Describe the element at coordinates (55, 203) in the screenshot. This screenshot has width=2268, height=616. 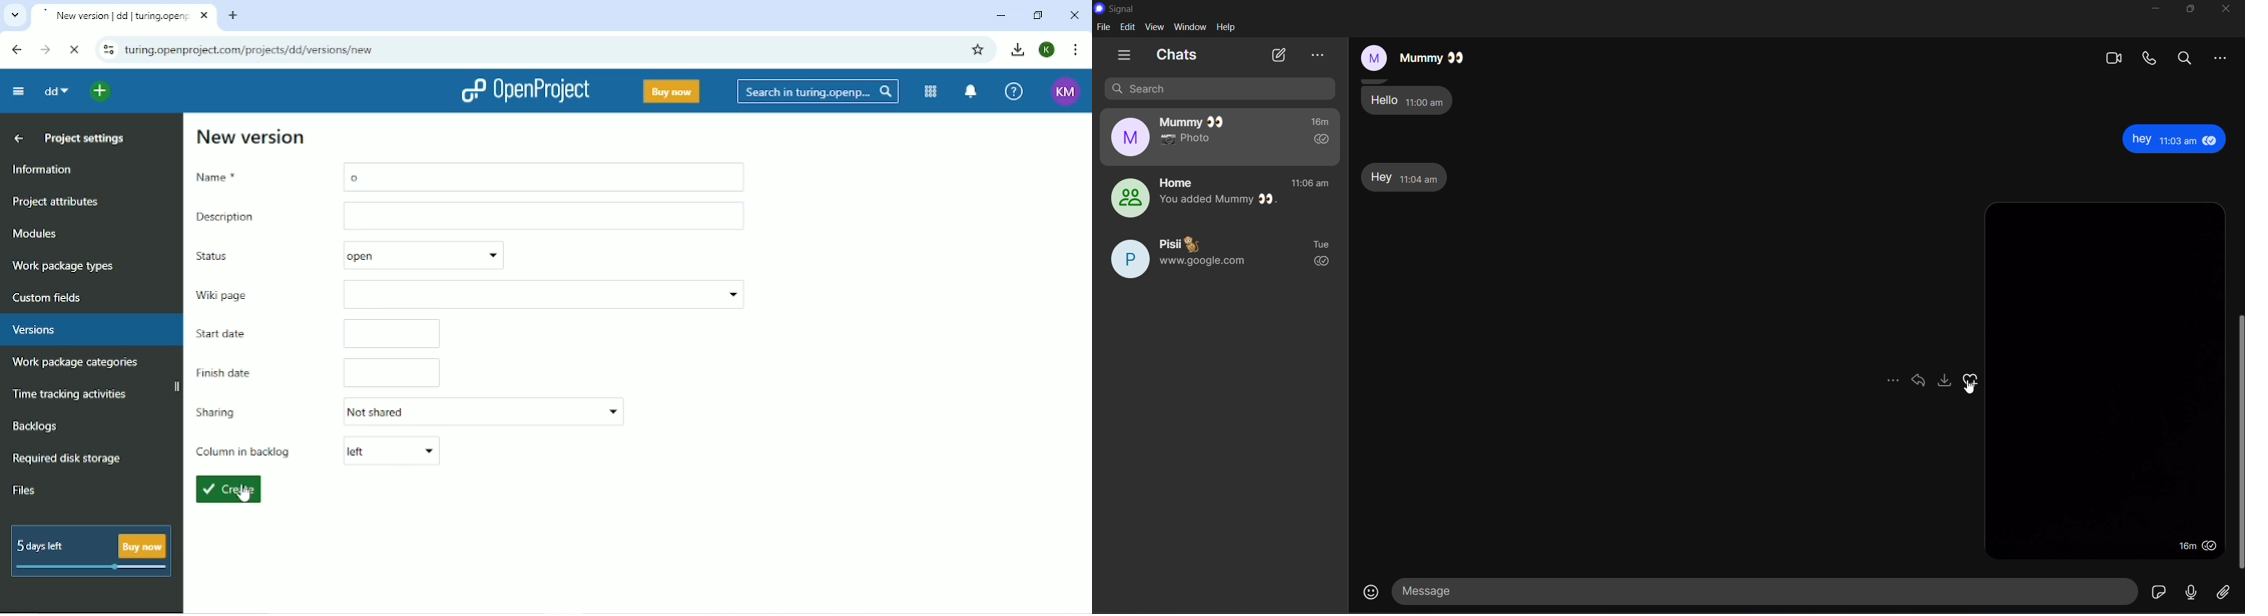
I see `Project attributes` at that location.